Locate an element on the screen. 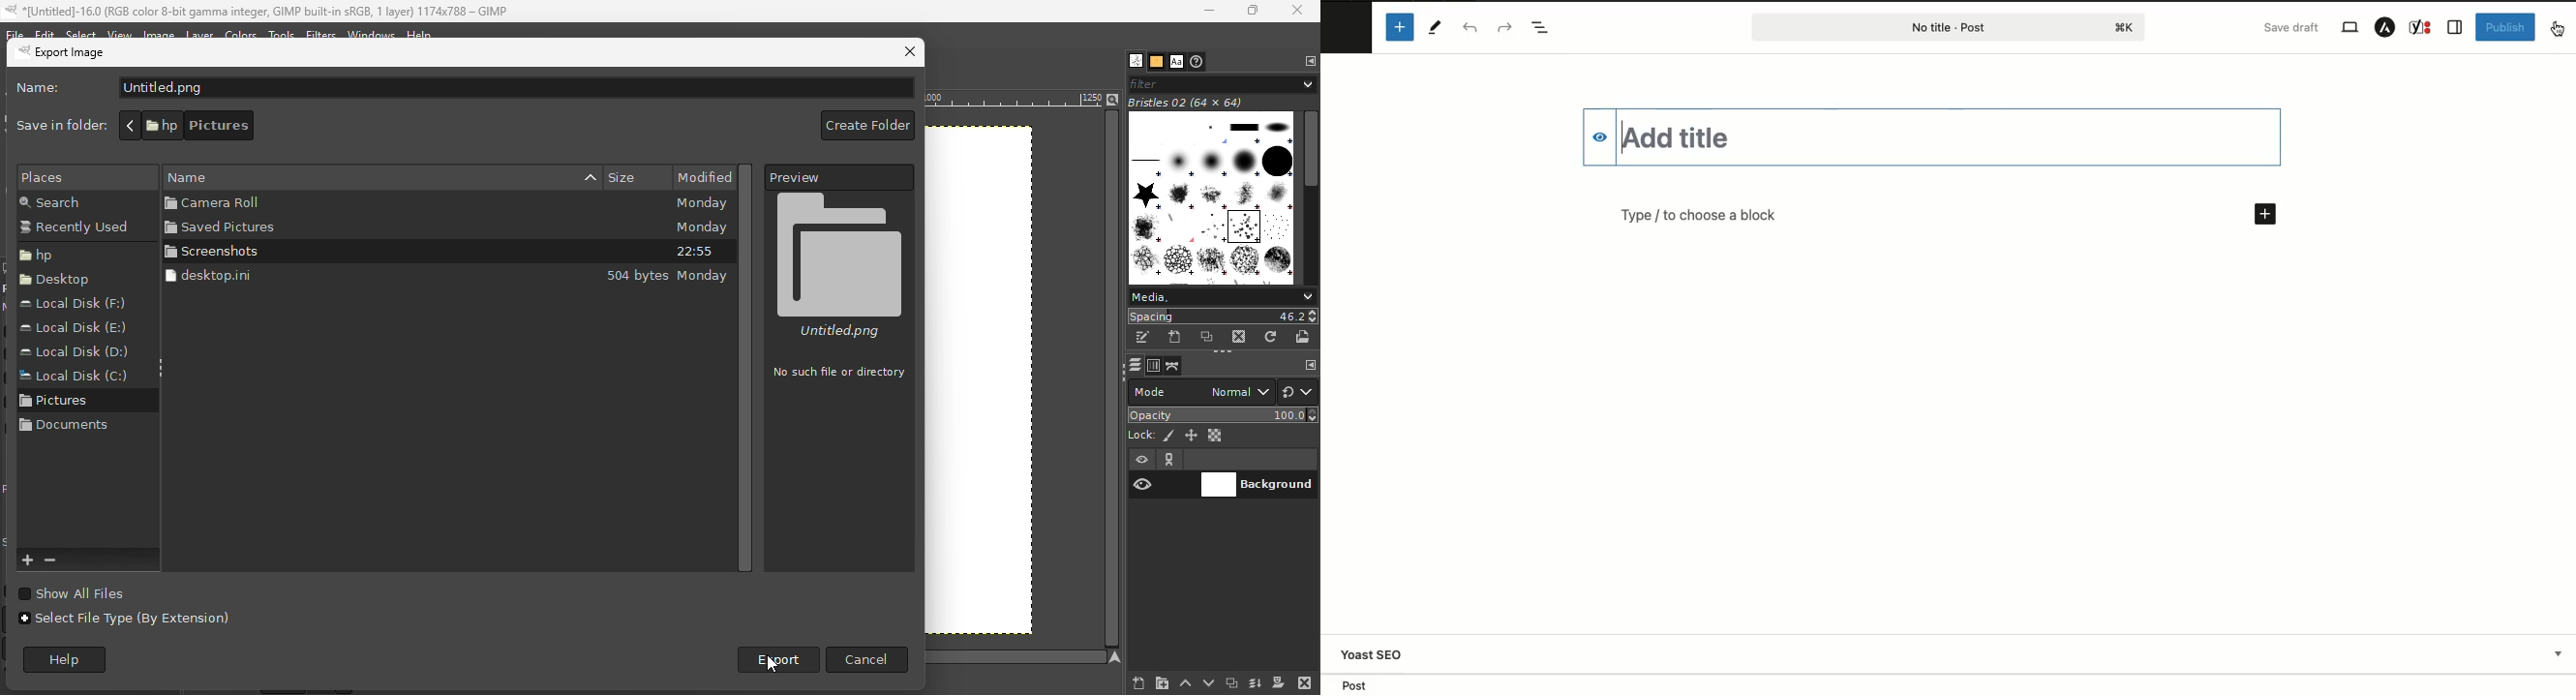 The image size is (2576, 700). Local dsk (D:) is located at coordinates (78, 351).